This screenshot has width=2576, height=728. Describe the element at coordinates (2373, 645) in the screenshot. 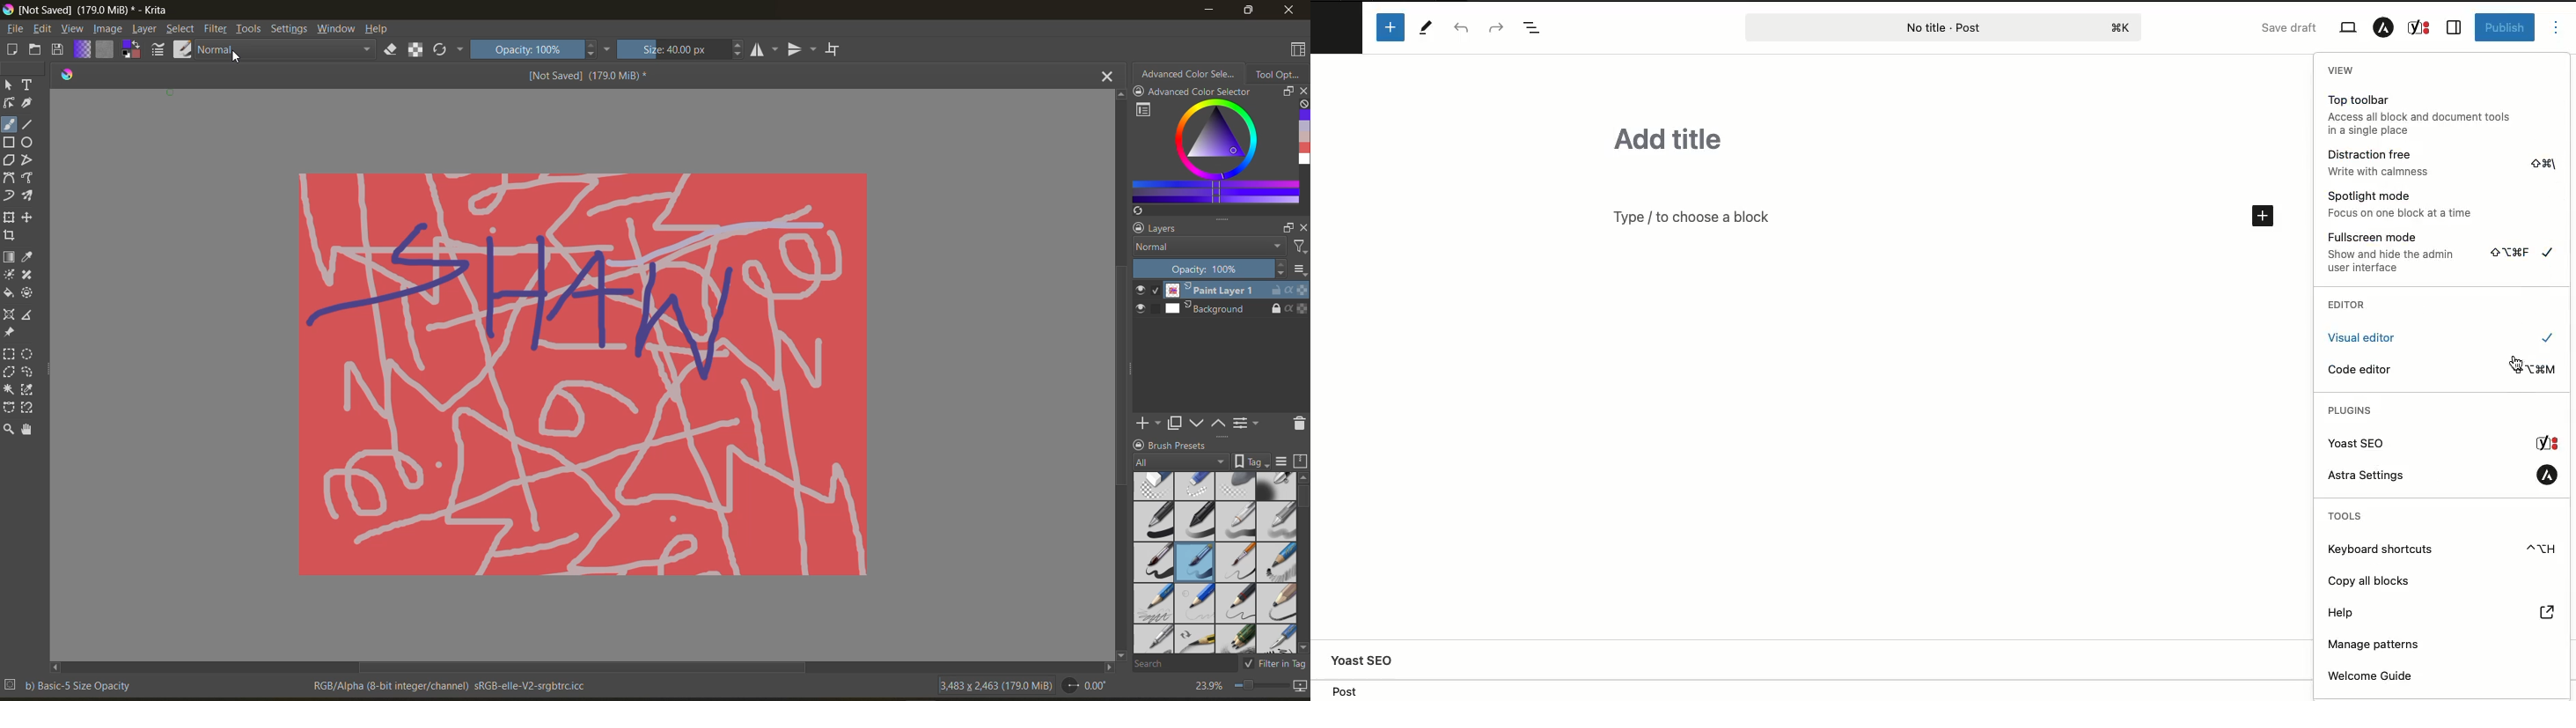

I see `Manage patterns` at that location.